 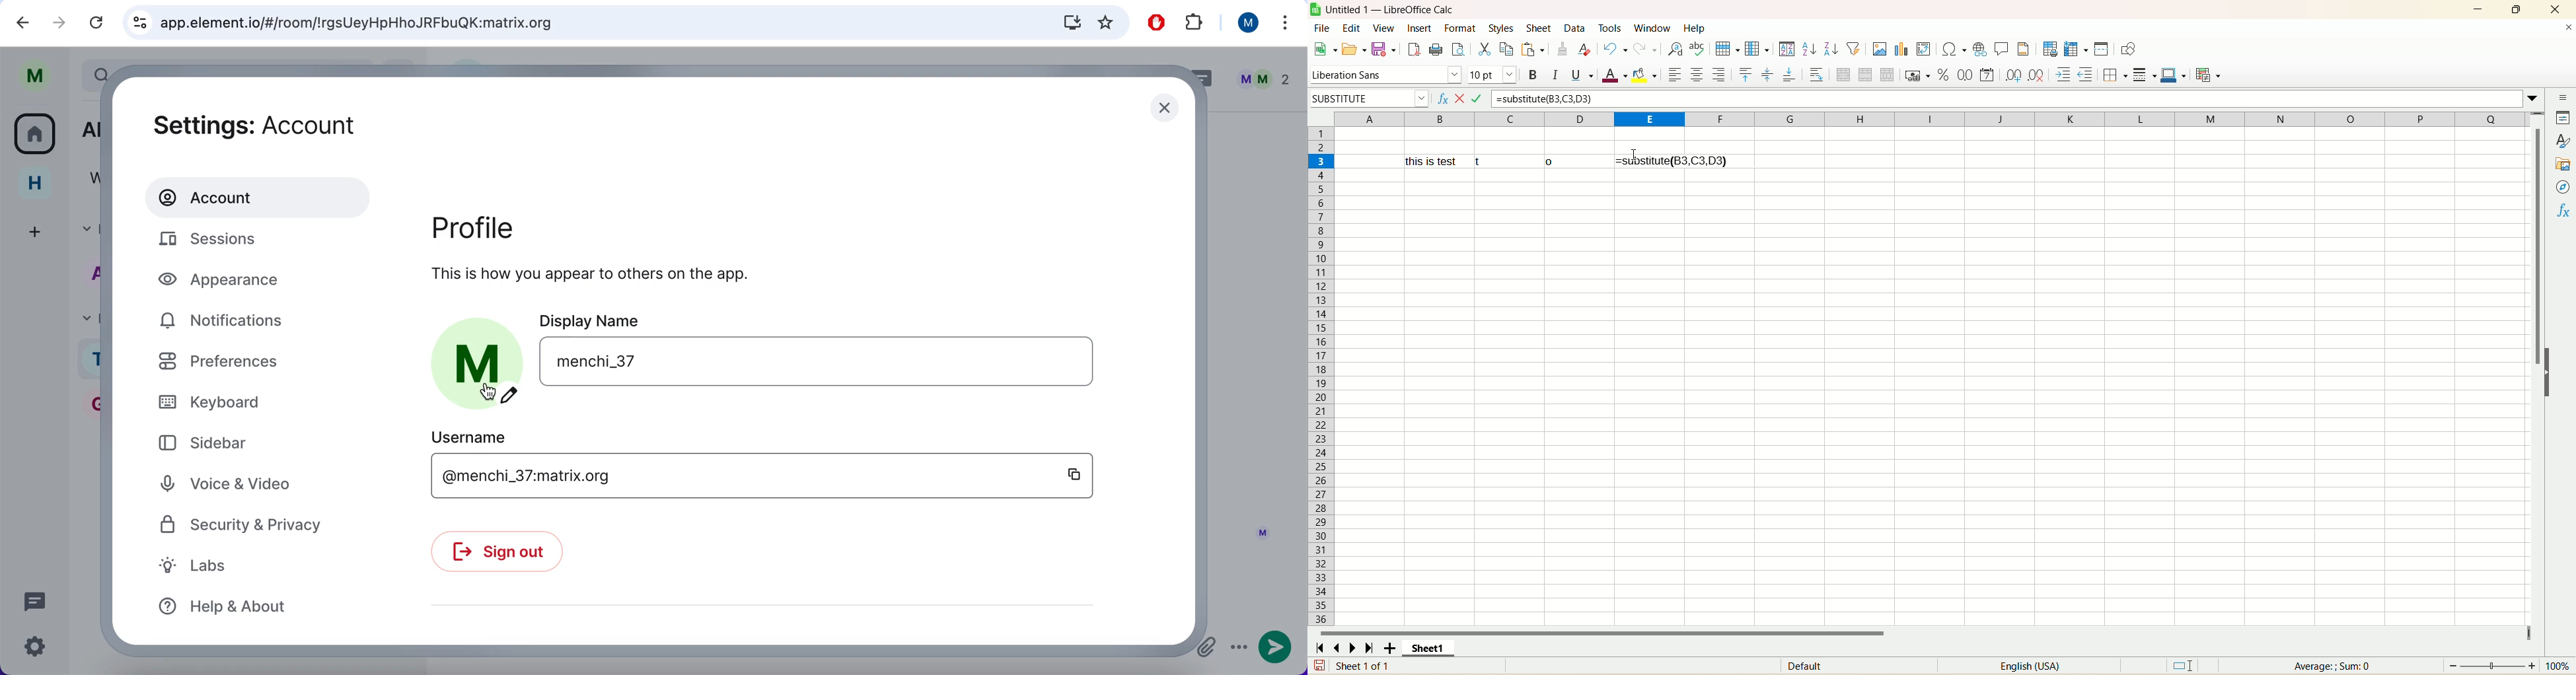 I want to click on clone formatting, so click(x=1561, y=48).